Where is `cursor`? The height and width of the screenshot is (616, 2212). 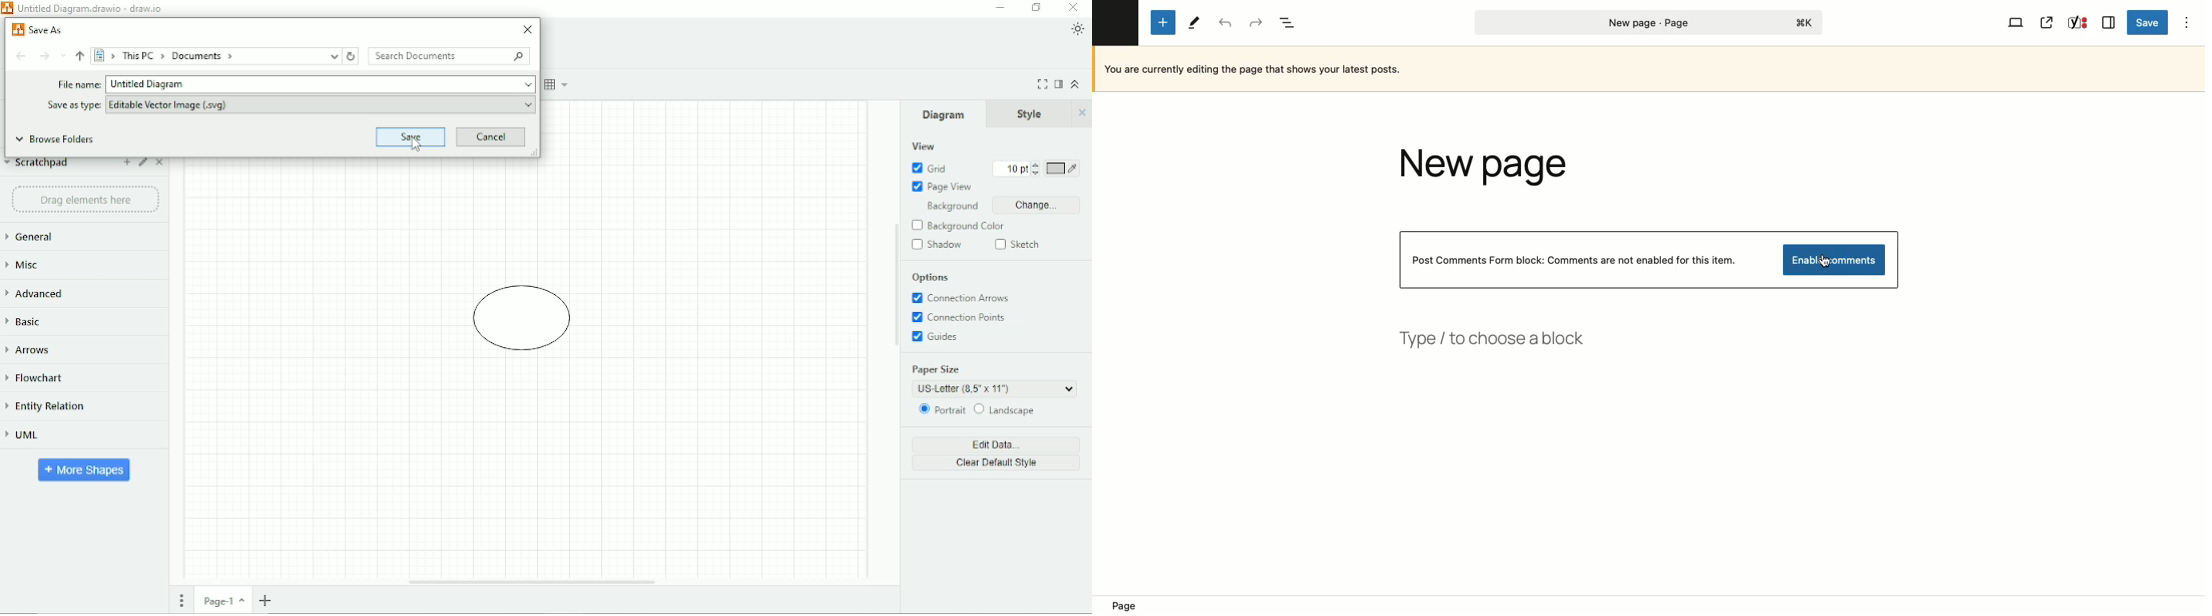
cursor is located at coordinates (1827, 262).